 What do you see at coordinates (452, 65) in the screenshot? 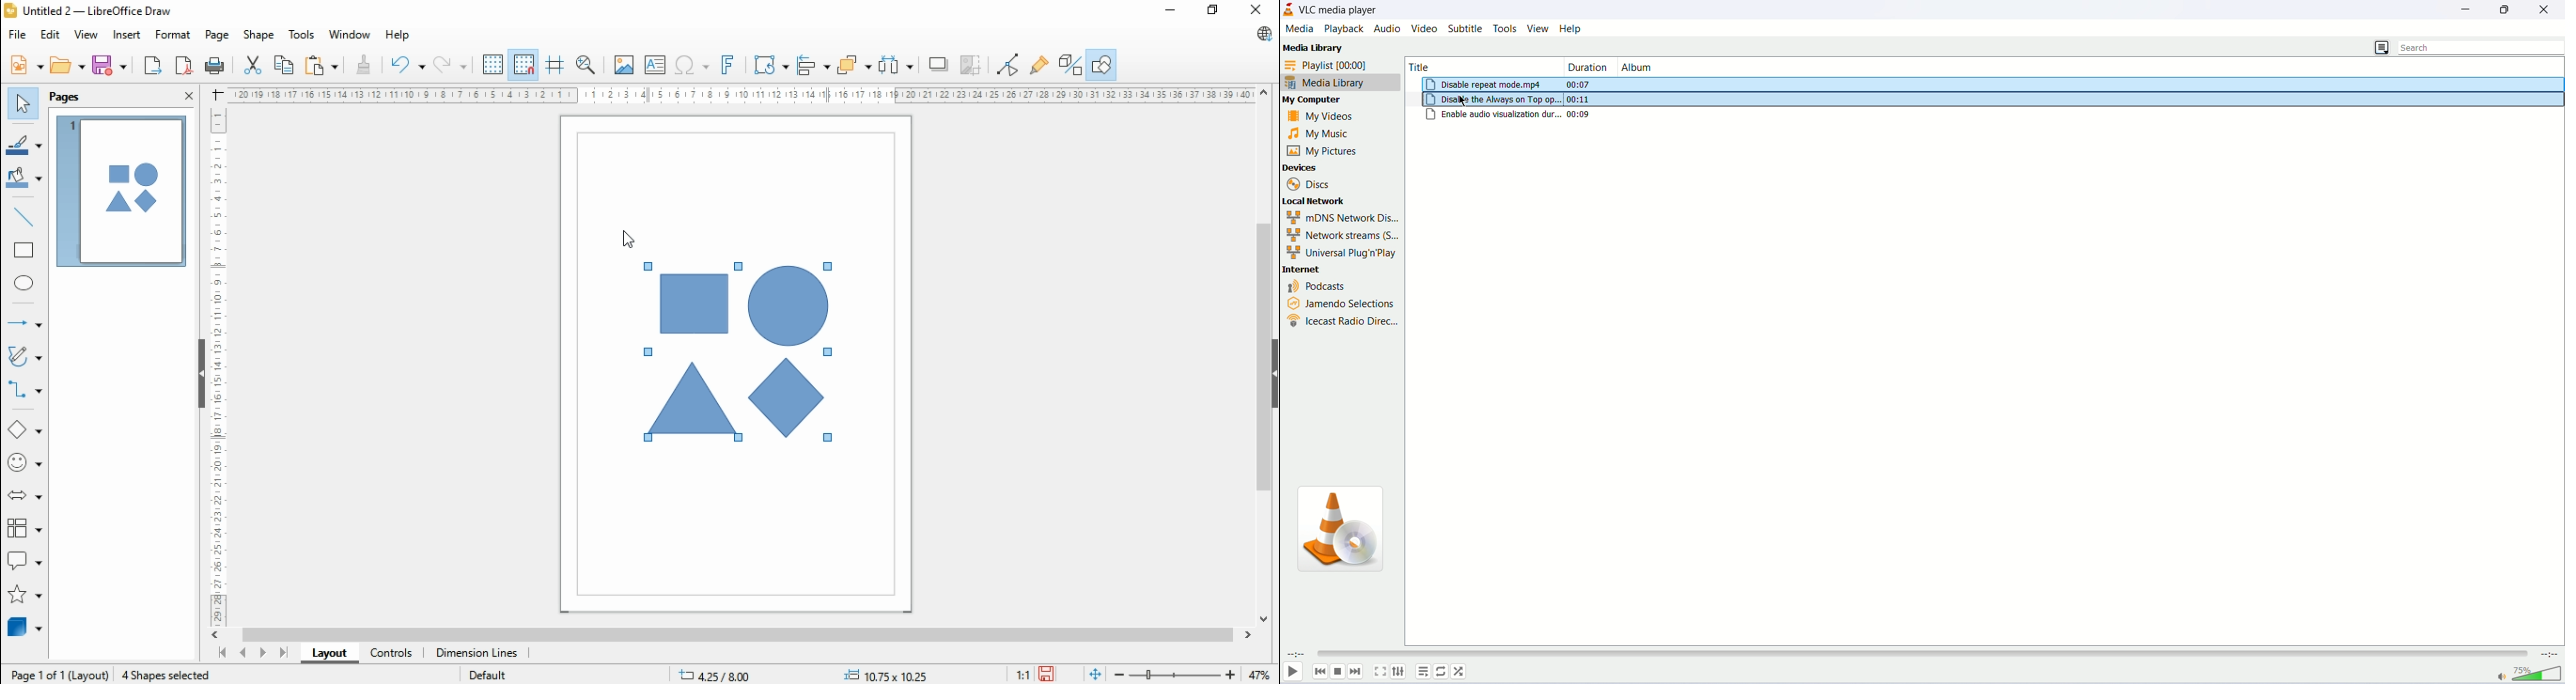
I see `redo` at bounding box center [452, 65].